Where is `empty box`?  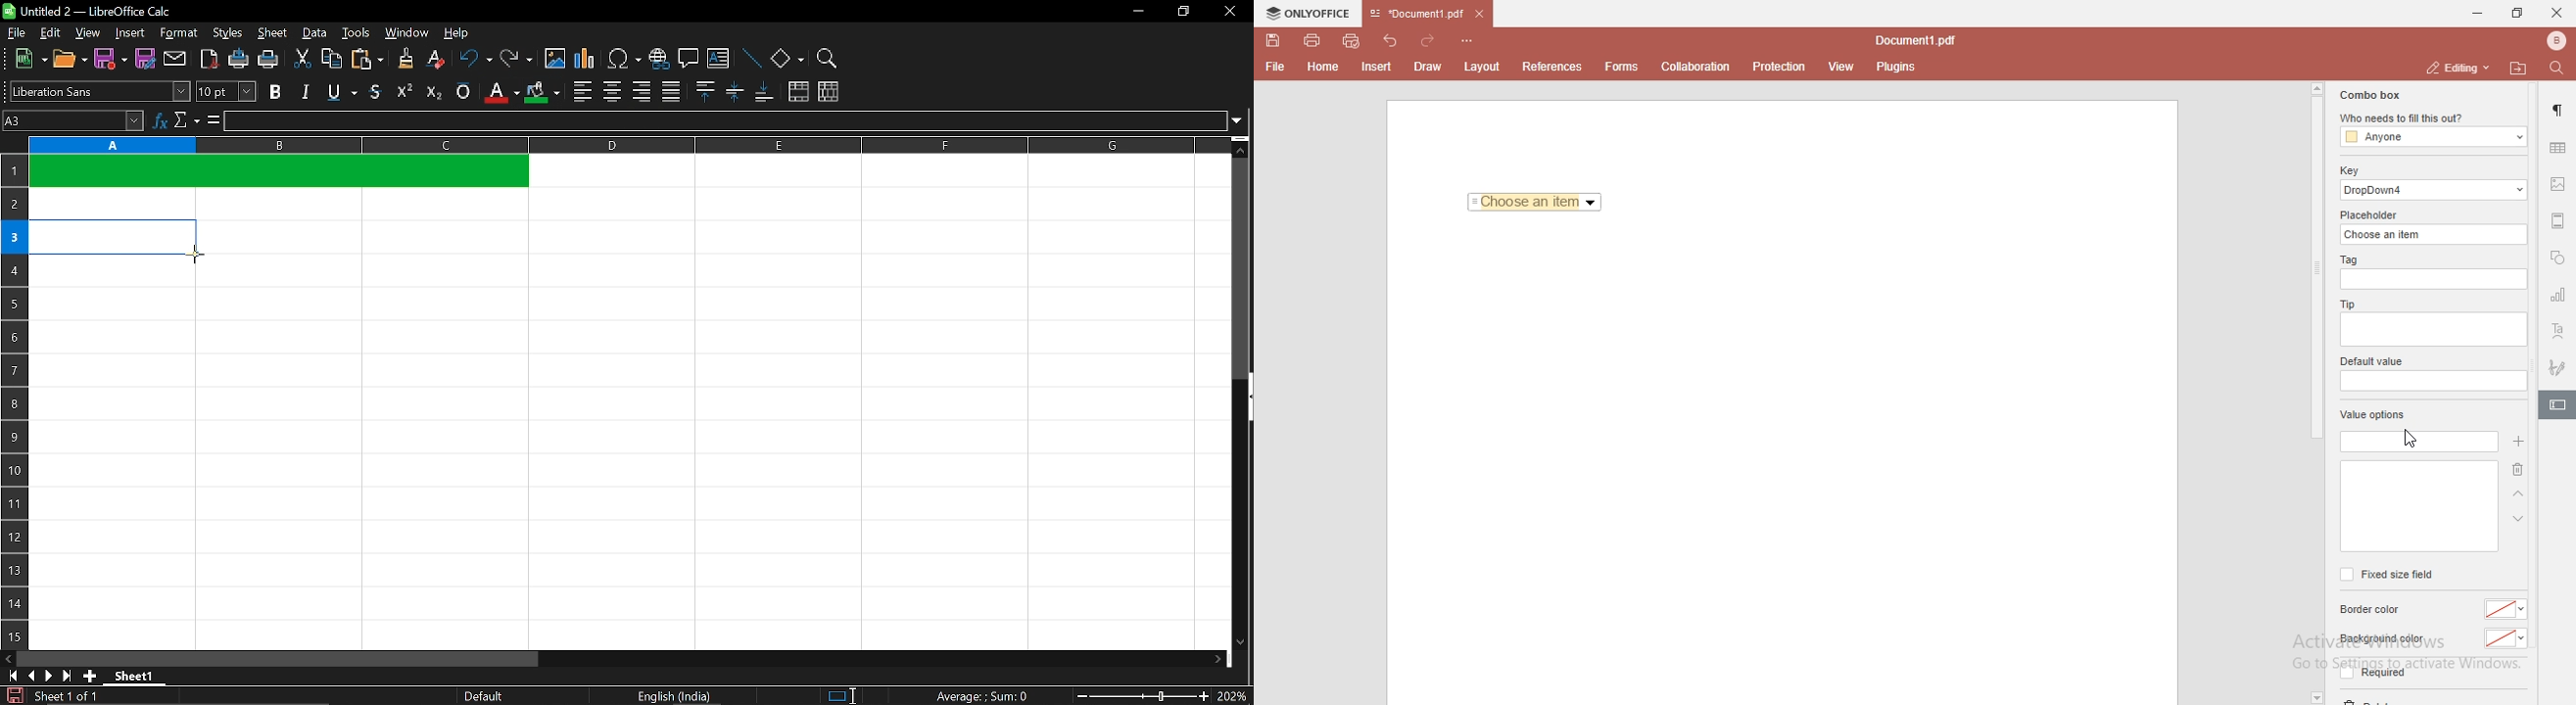 empty box is located at coordinates (2433, 331).